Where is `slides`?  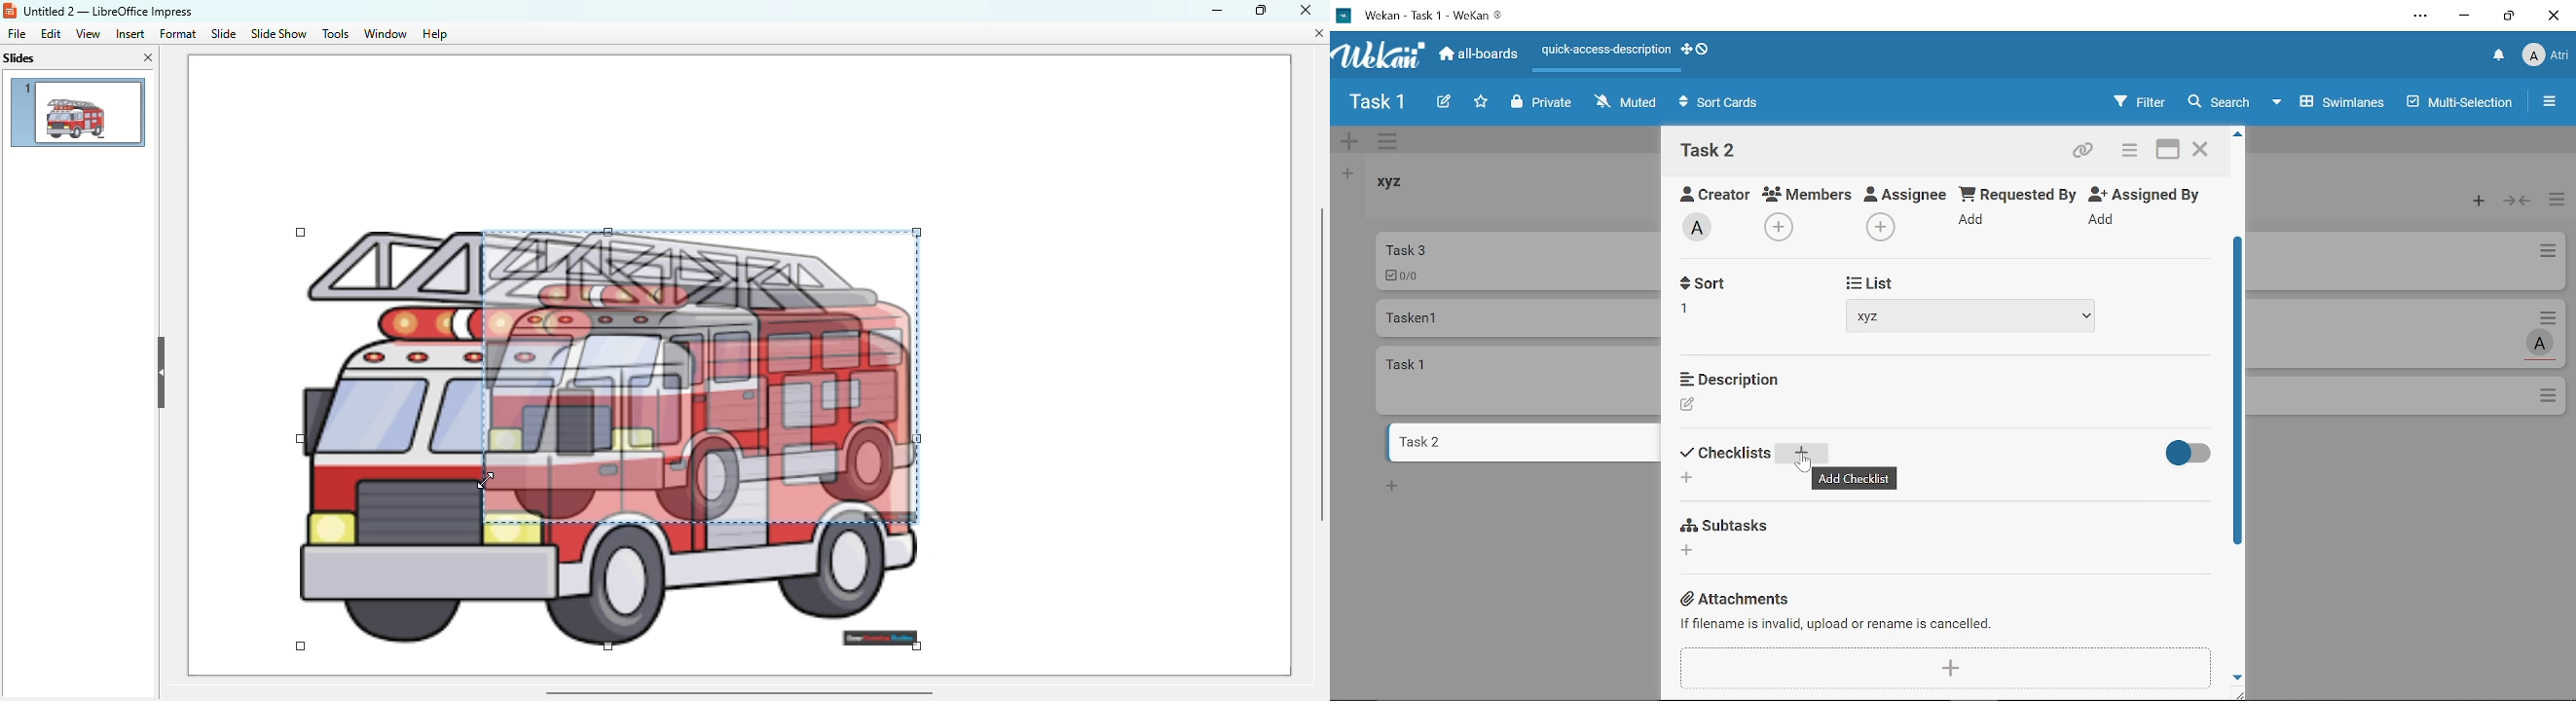 slides is located at coordinates (19, 58).